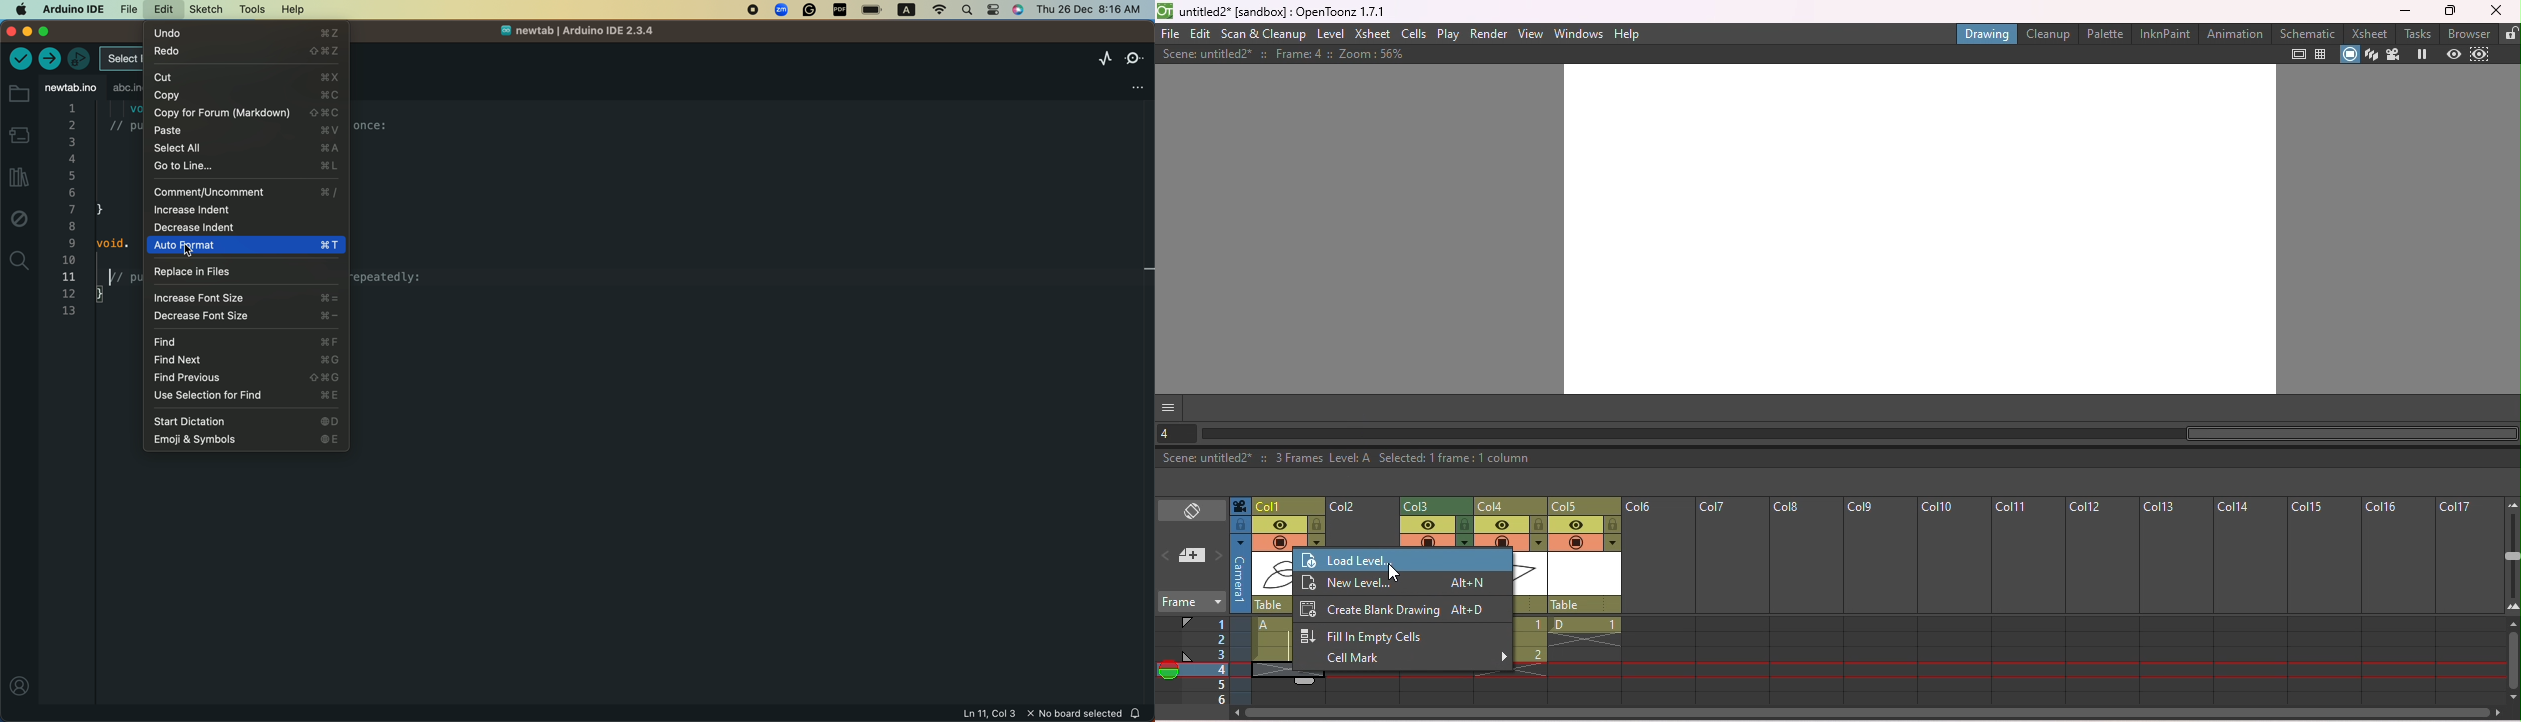  What do you see at coordinates (195, 252) in the screenshot?
I see `curser` at bounding box center [195, 252].